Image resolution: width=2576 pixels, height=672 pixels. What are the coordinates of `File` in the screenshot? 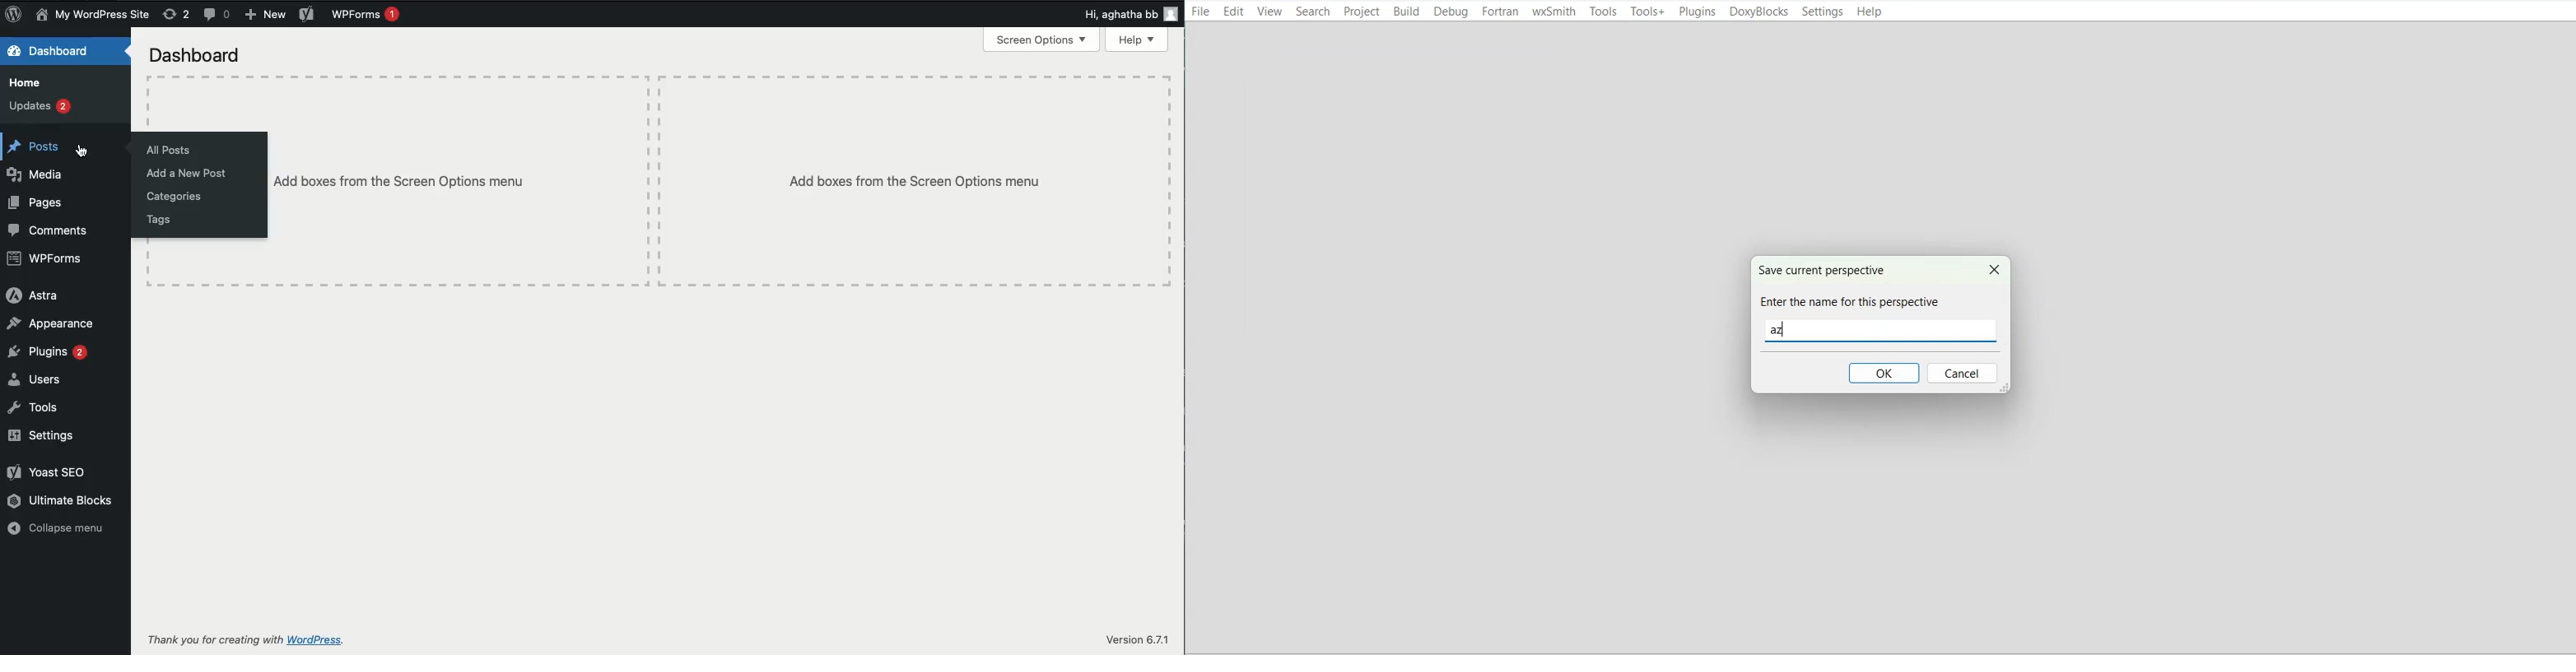 It's located at (1201, 10).